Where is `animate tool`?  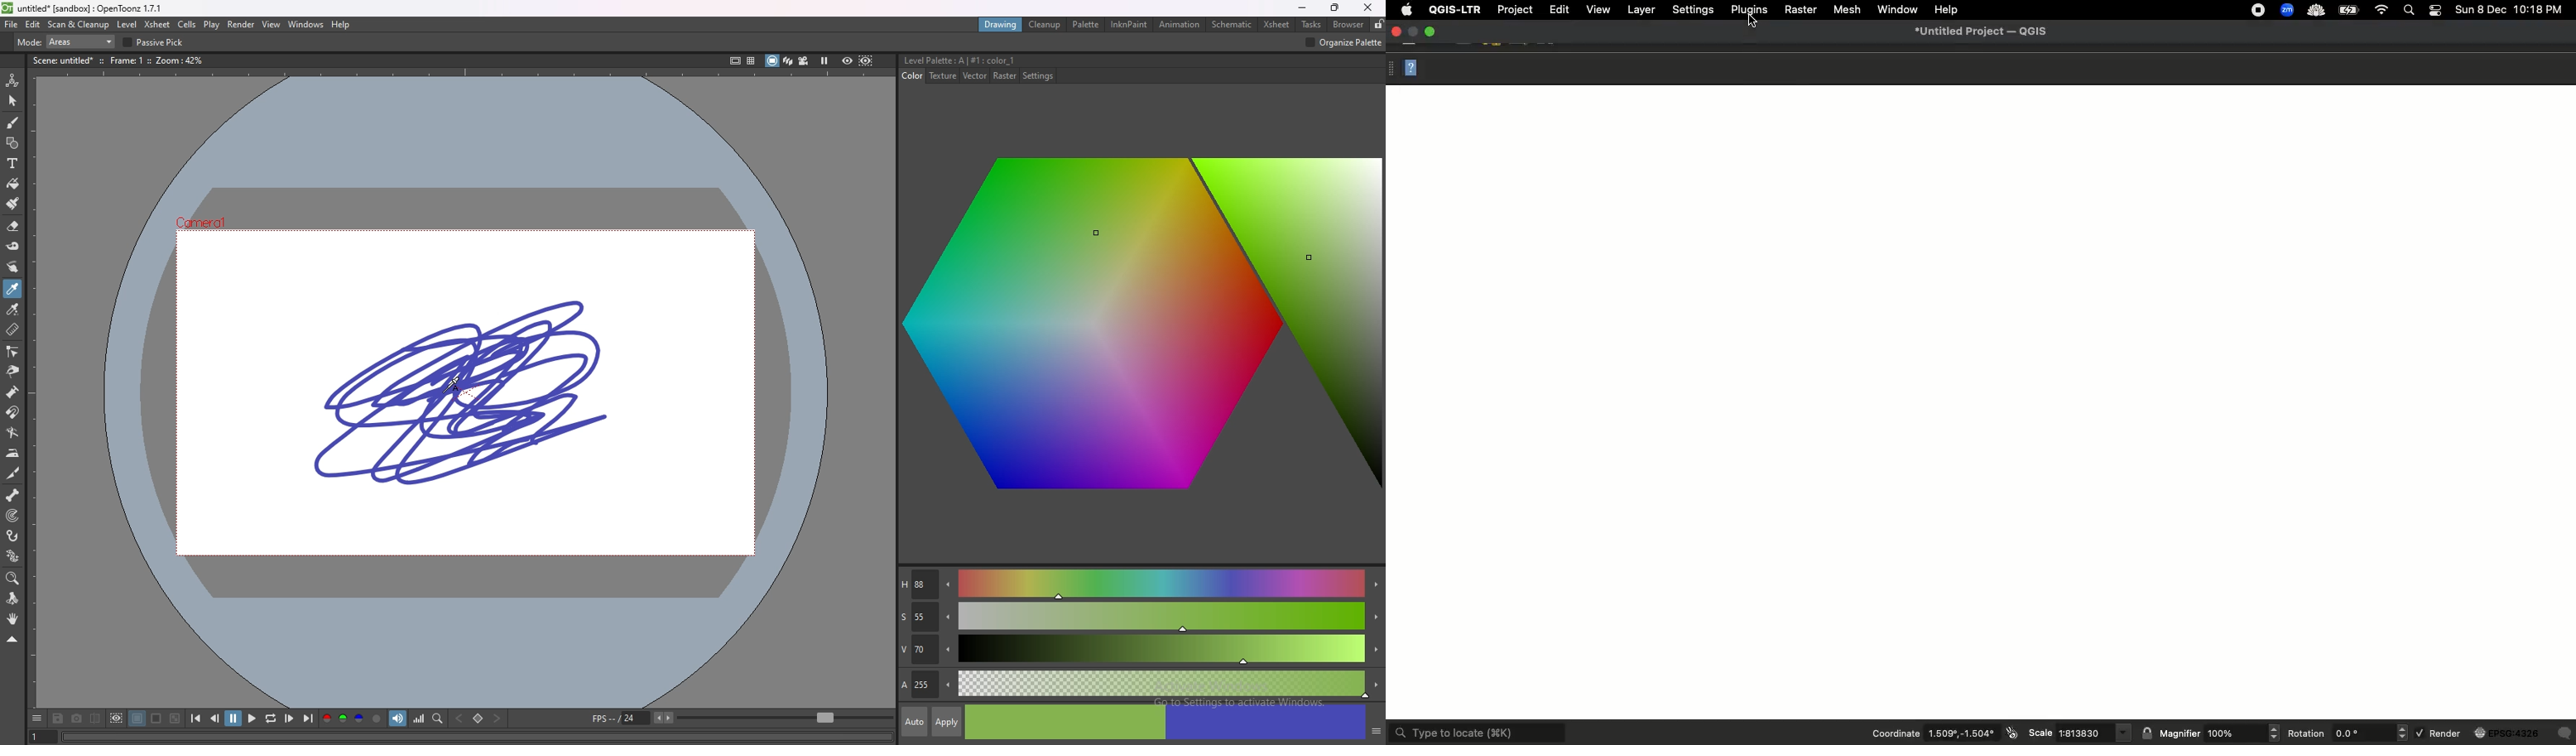
animate tool is located at coordinates (12, 81).